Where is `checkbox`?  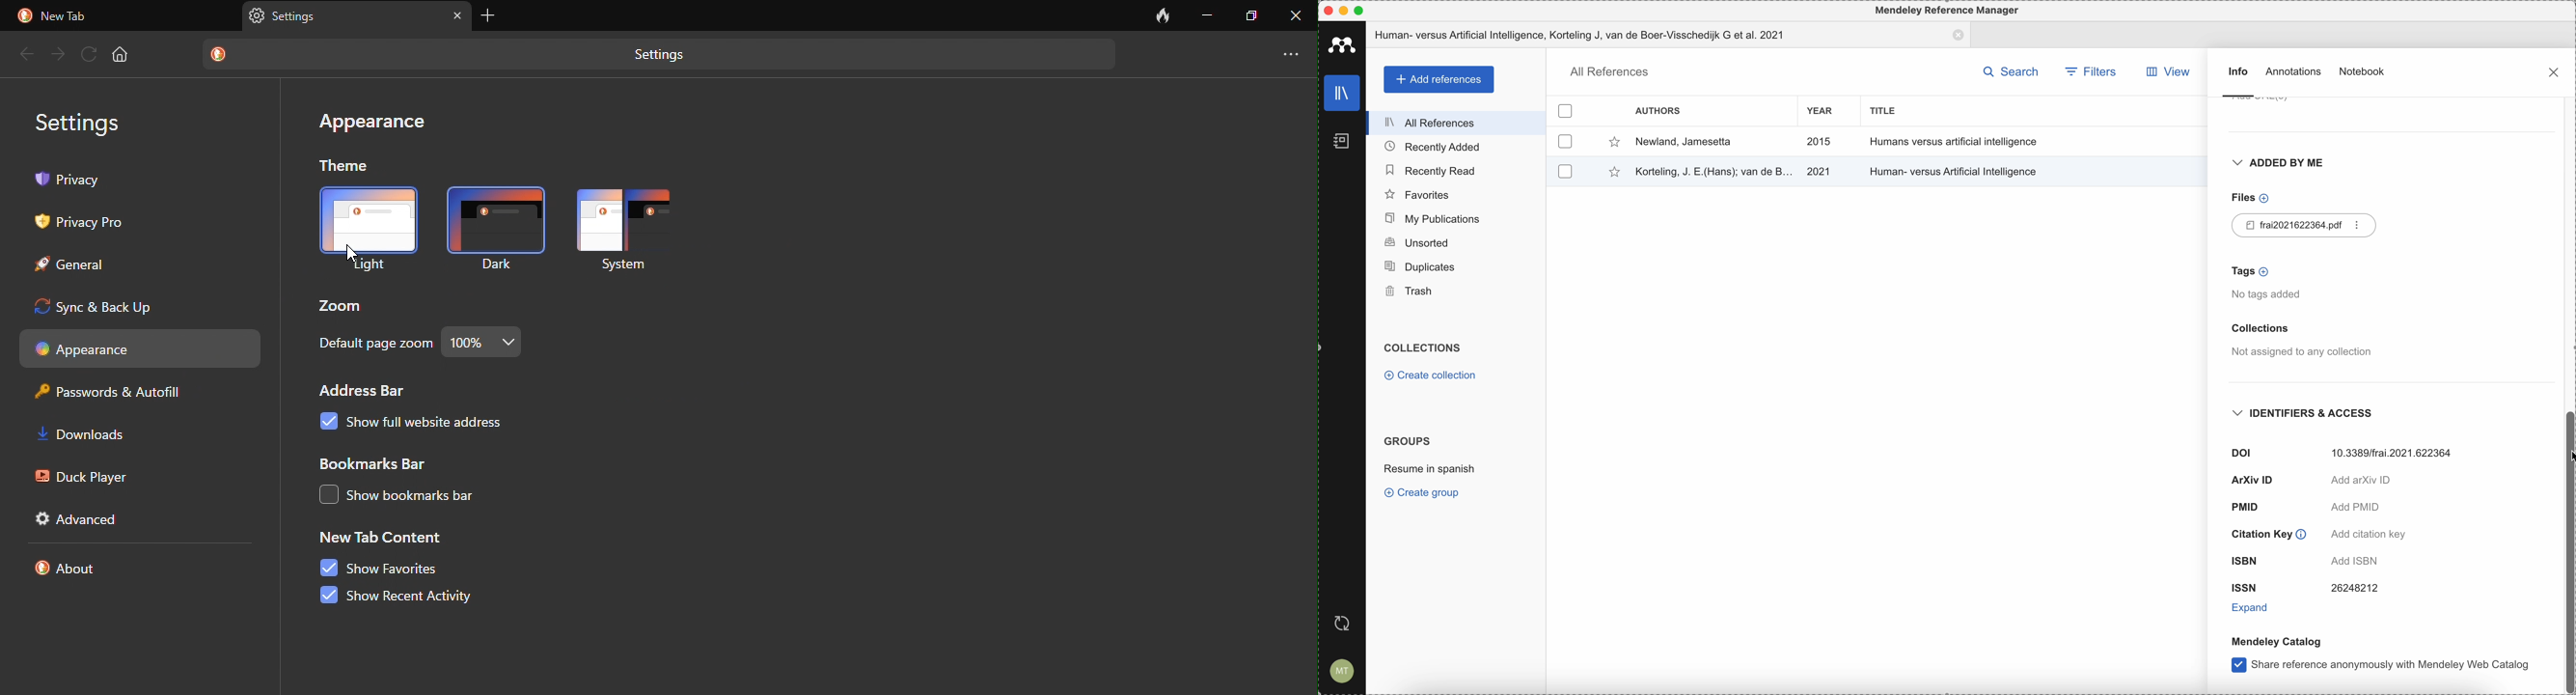 checkbox is located at coordinates (1567, 109).